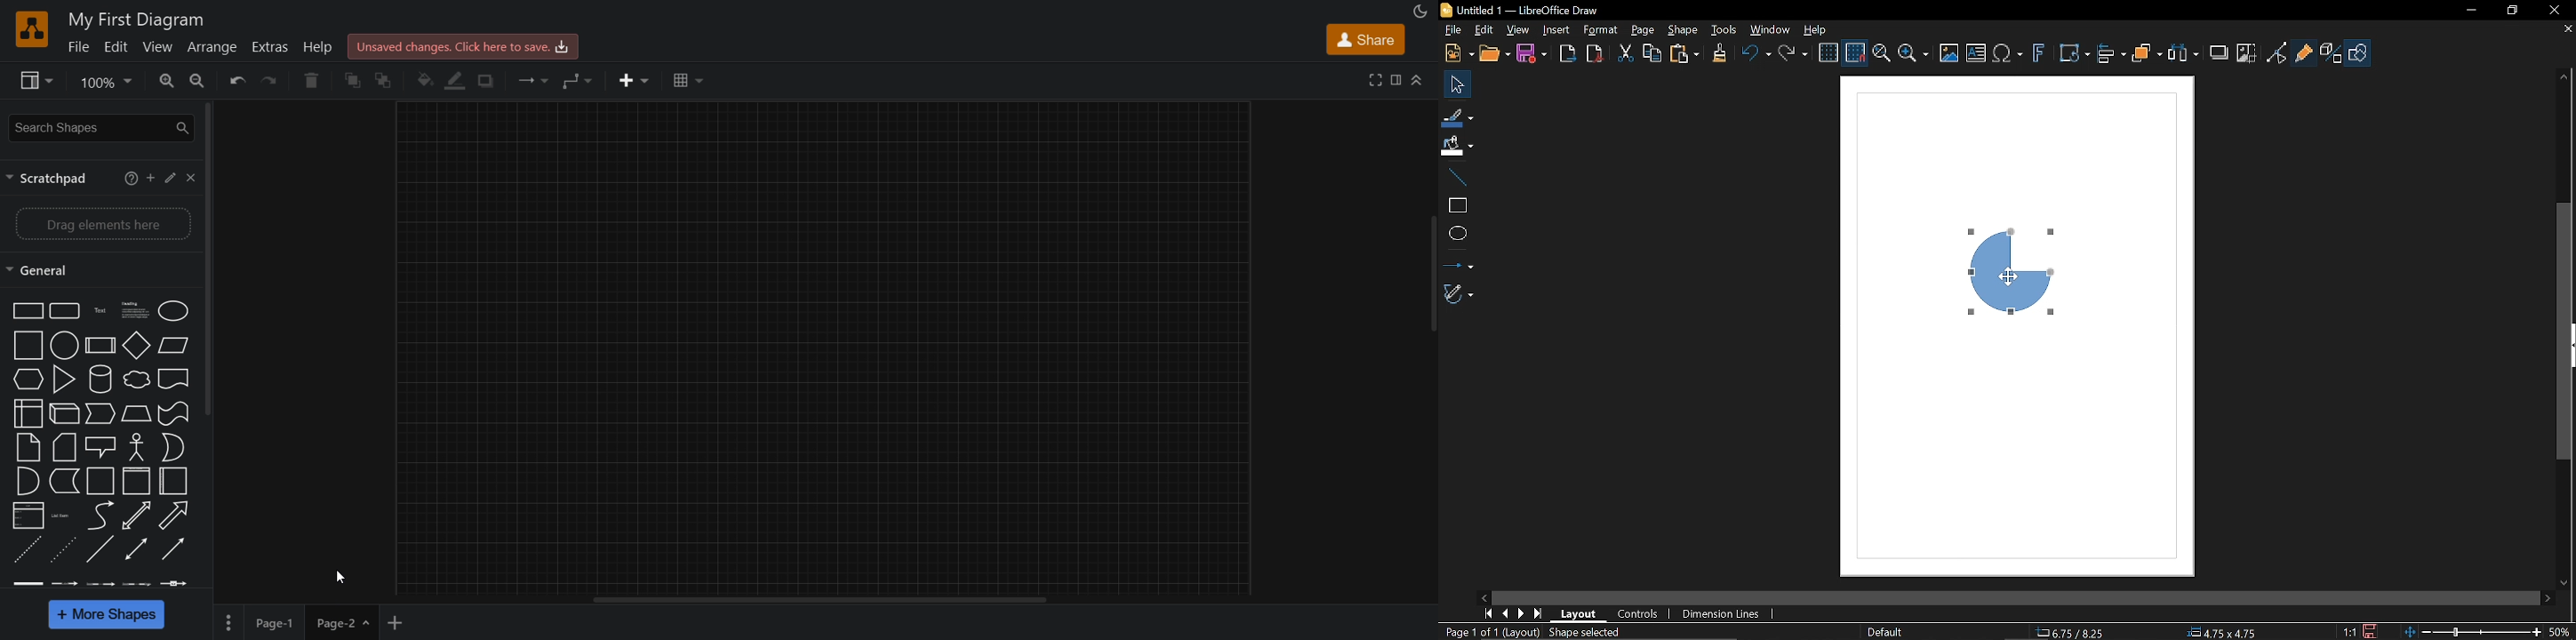  Describe the element at coordinates (2565, 332) in the screenshot. I see `vertical scrollbar` at that location.